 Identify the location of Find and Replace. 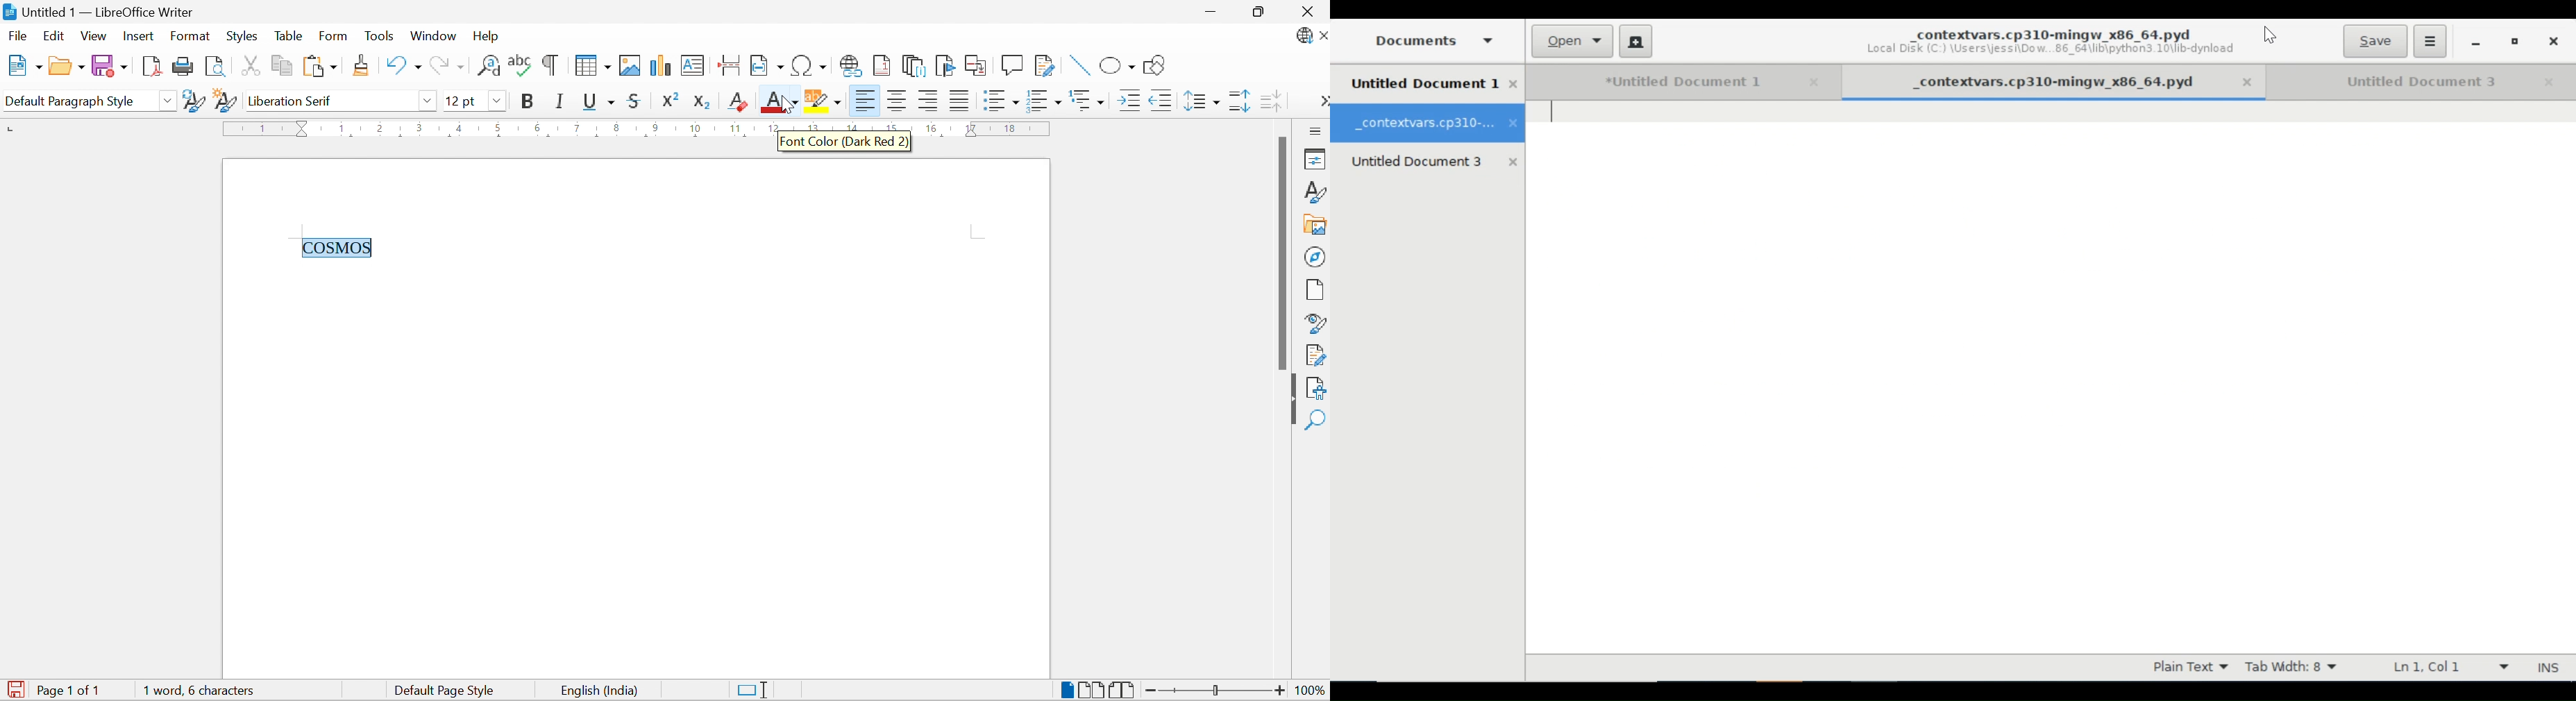
(489, 66).